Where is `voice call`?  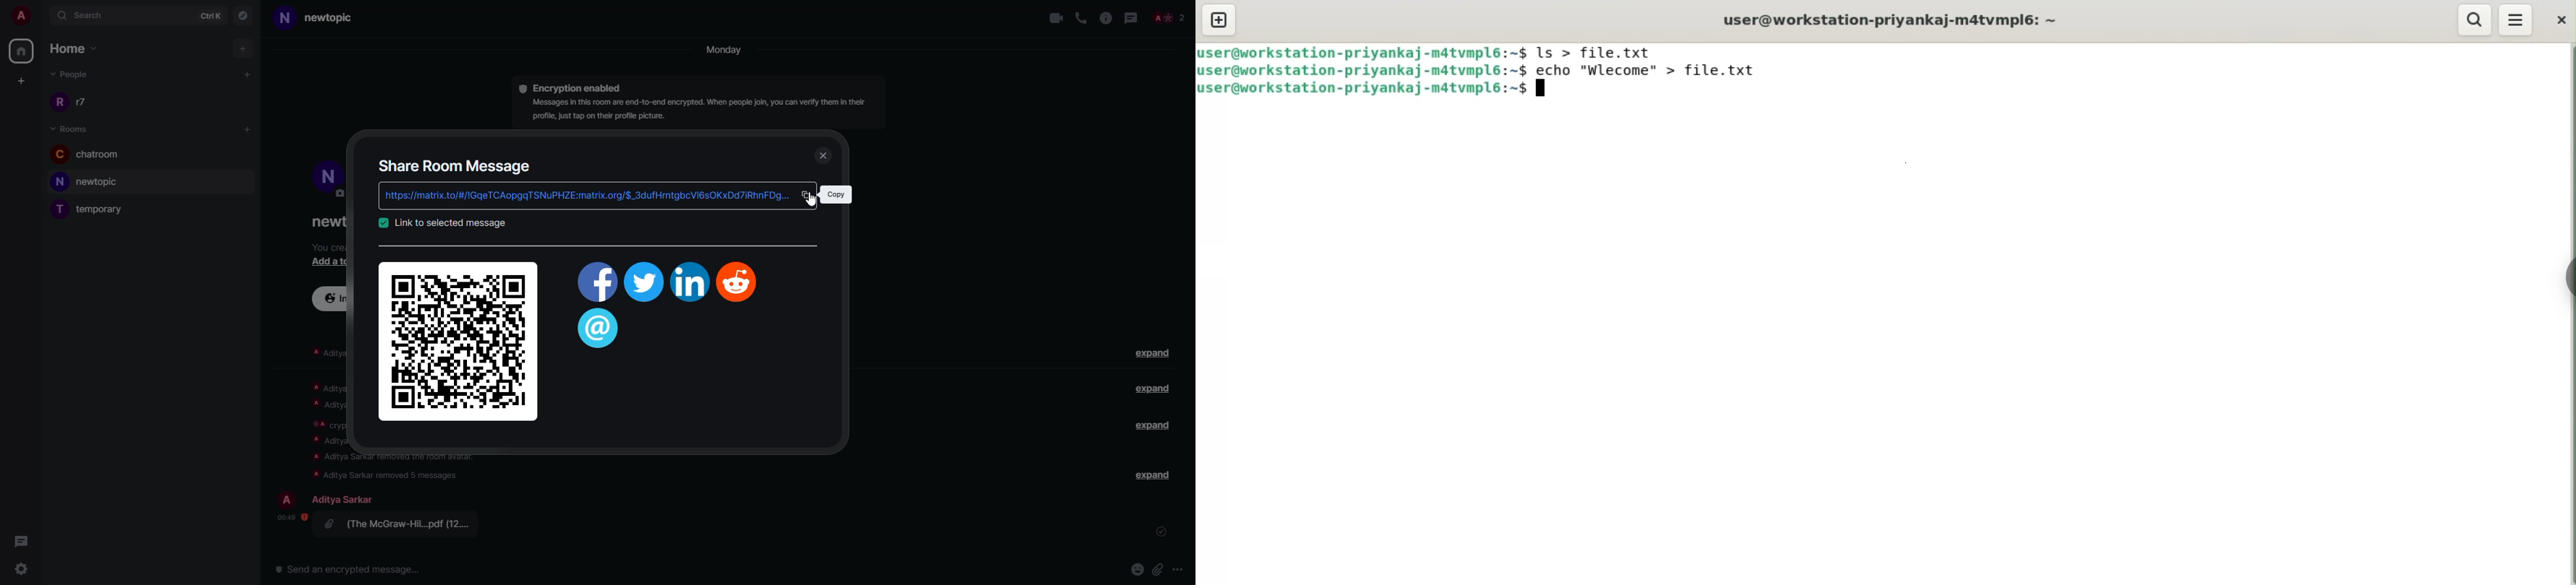
voice call is located at coordinates (1081, 17).